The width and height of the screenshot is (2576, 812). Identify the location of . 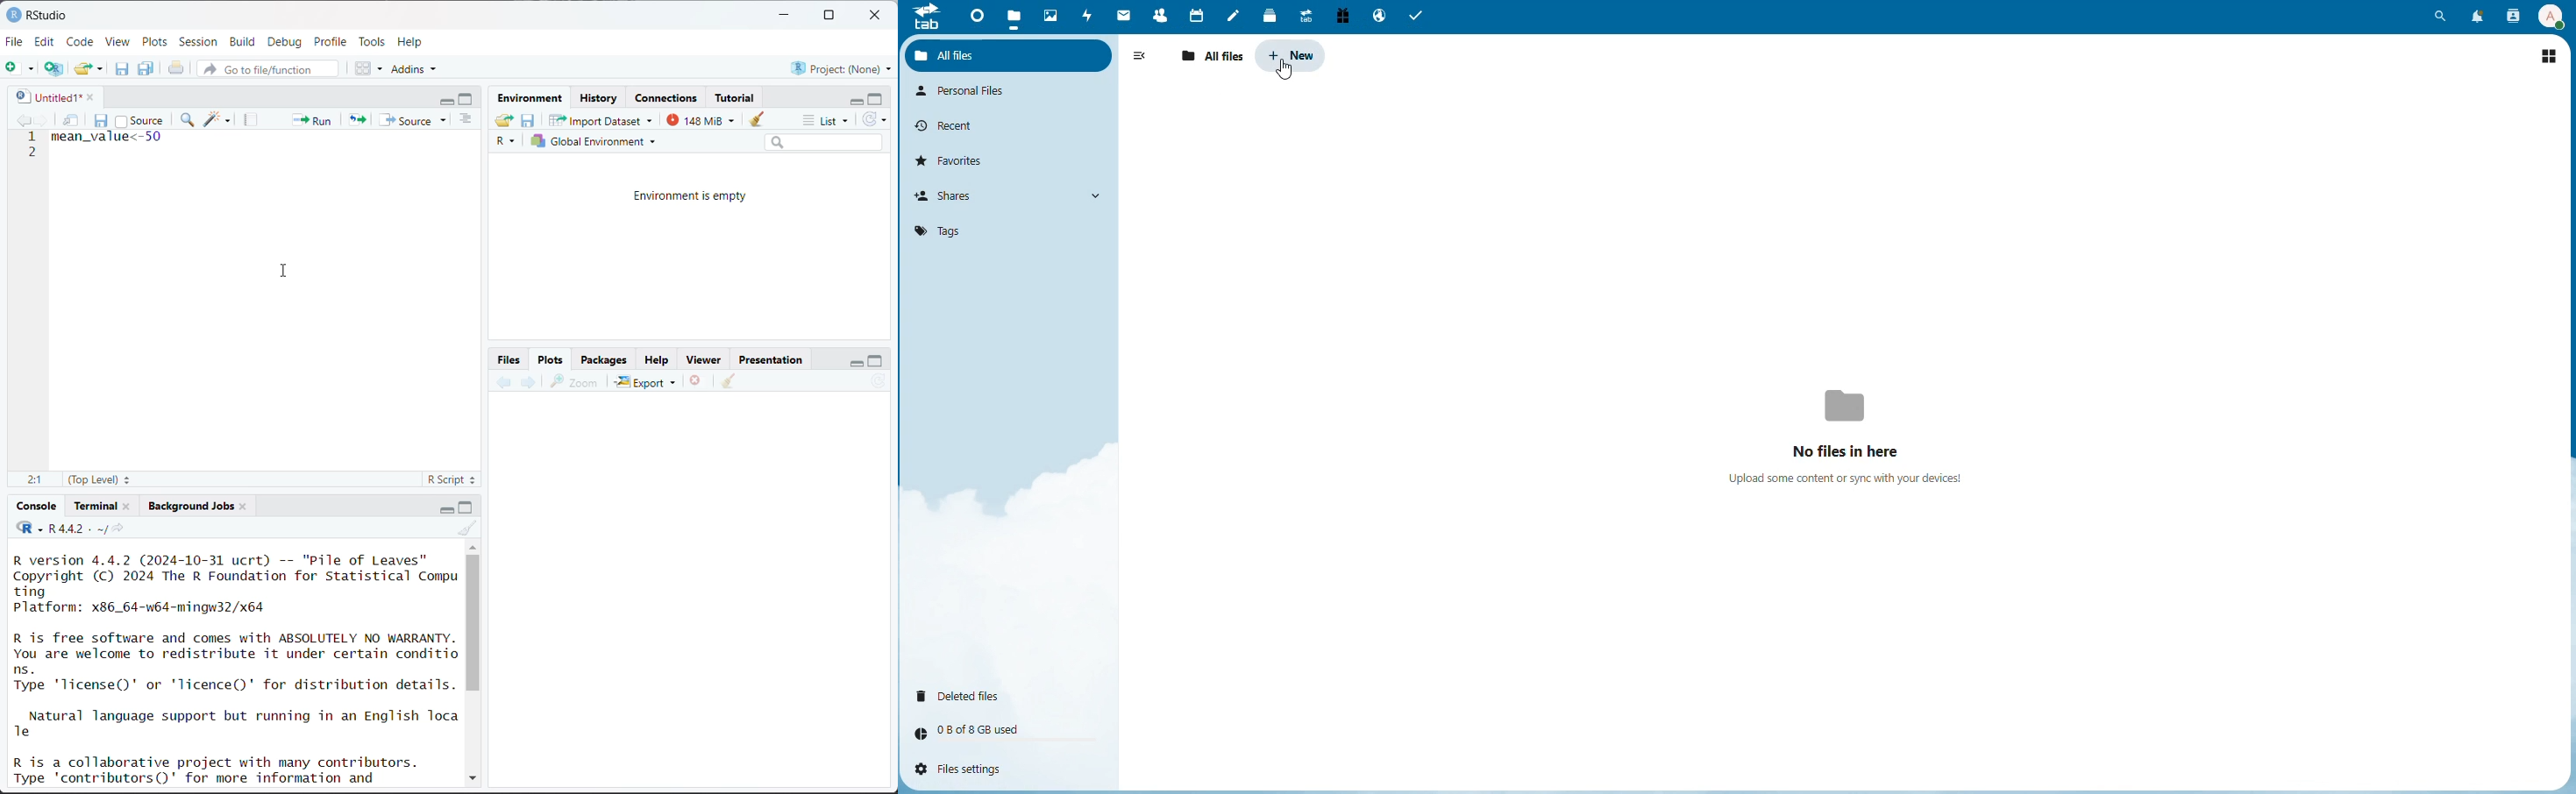
(511, 359).